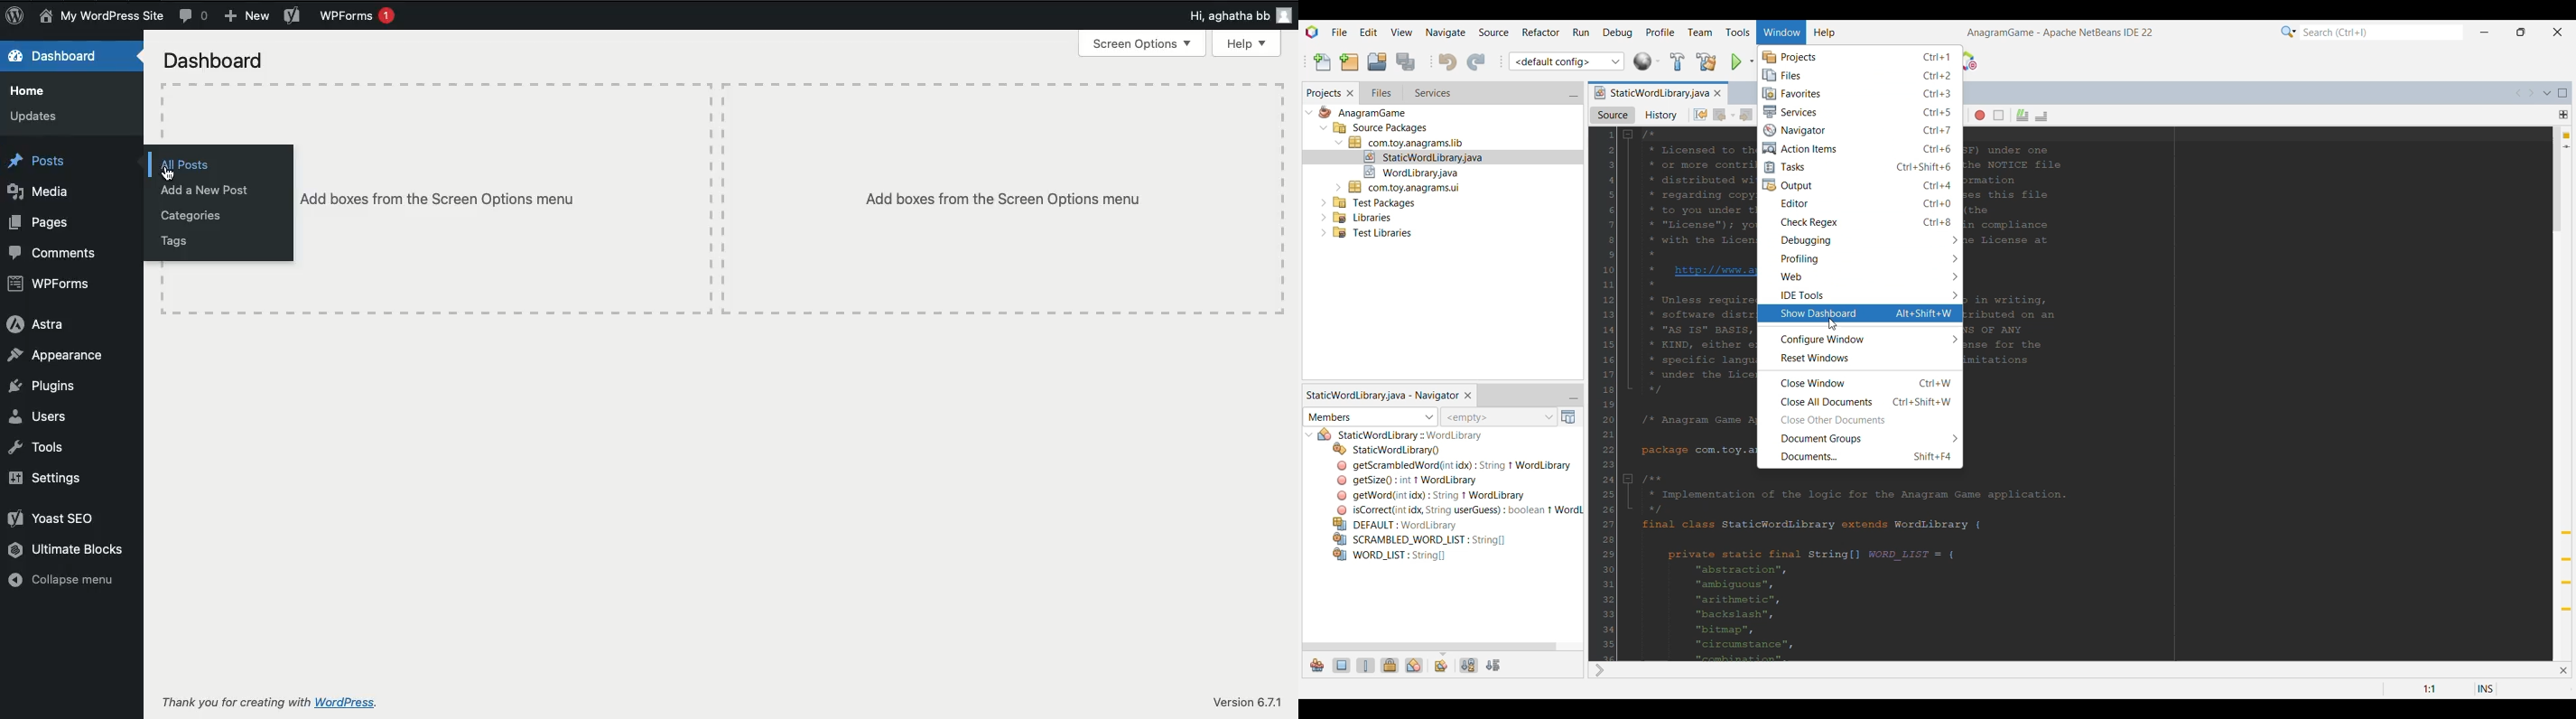  I want to click on Profiling options, so click(1860, 259).